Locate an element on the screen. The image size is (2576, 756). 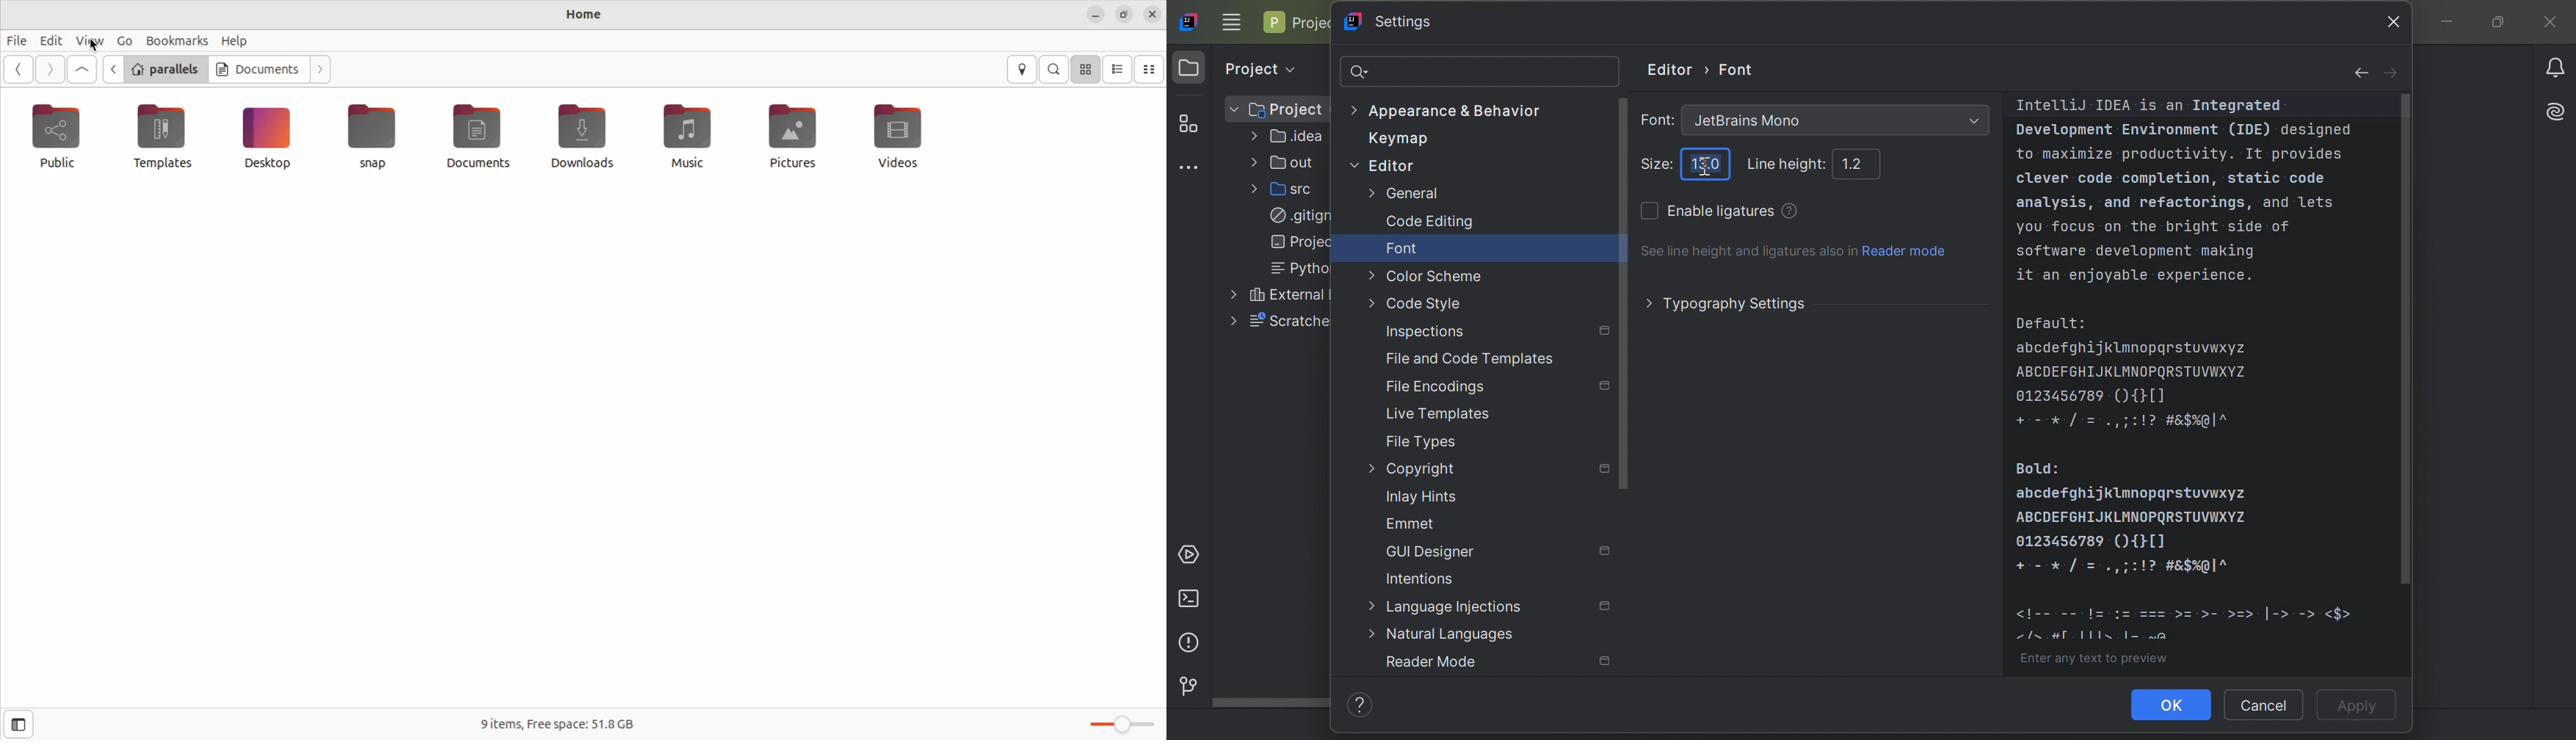
See line height and ligatures also in Reader mode is located at coordinates (1794, 250).